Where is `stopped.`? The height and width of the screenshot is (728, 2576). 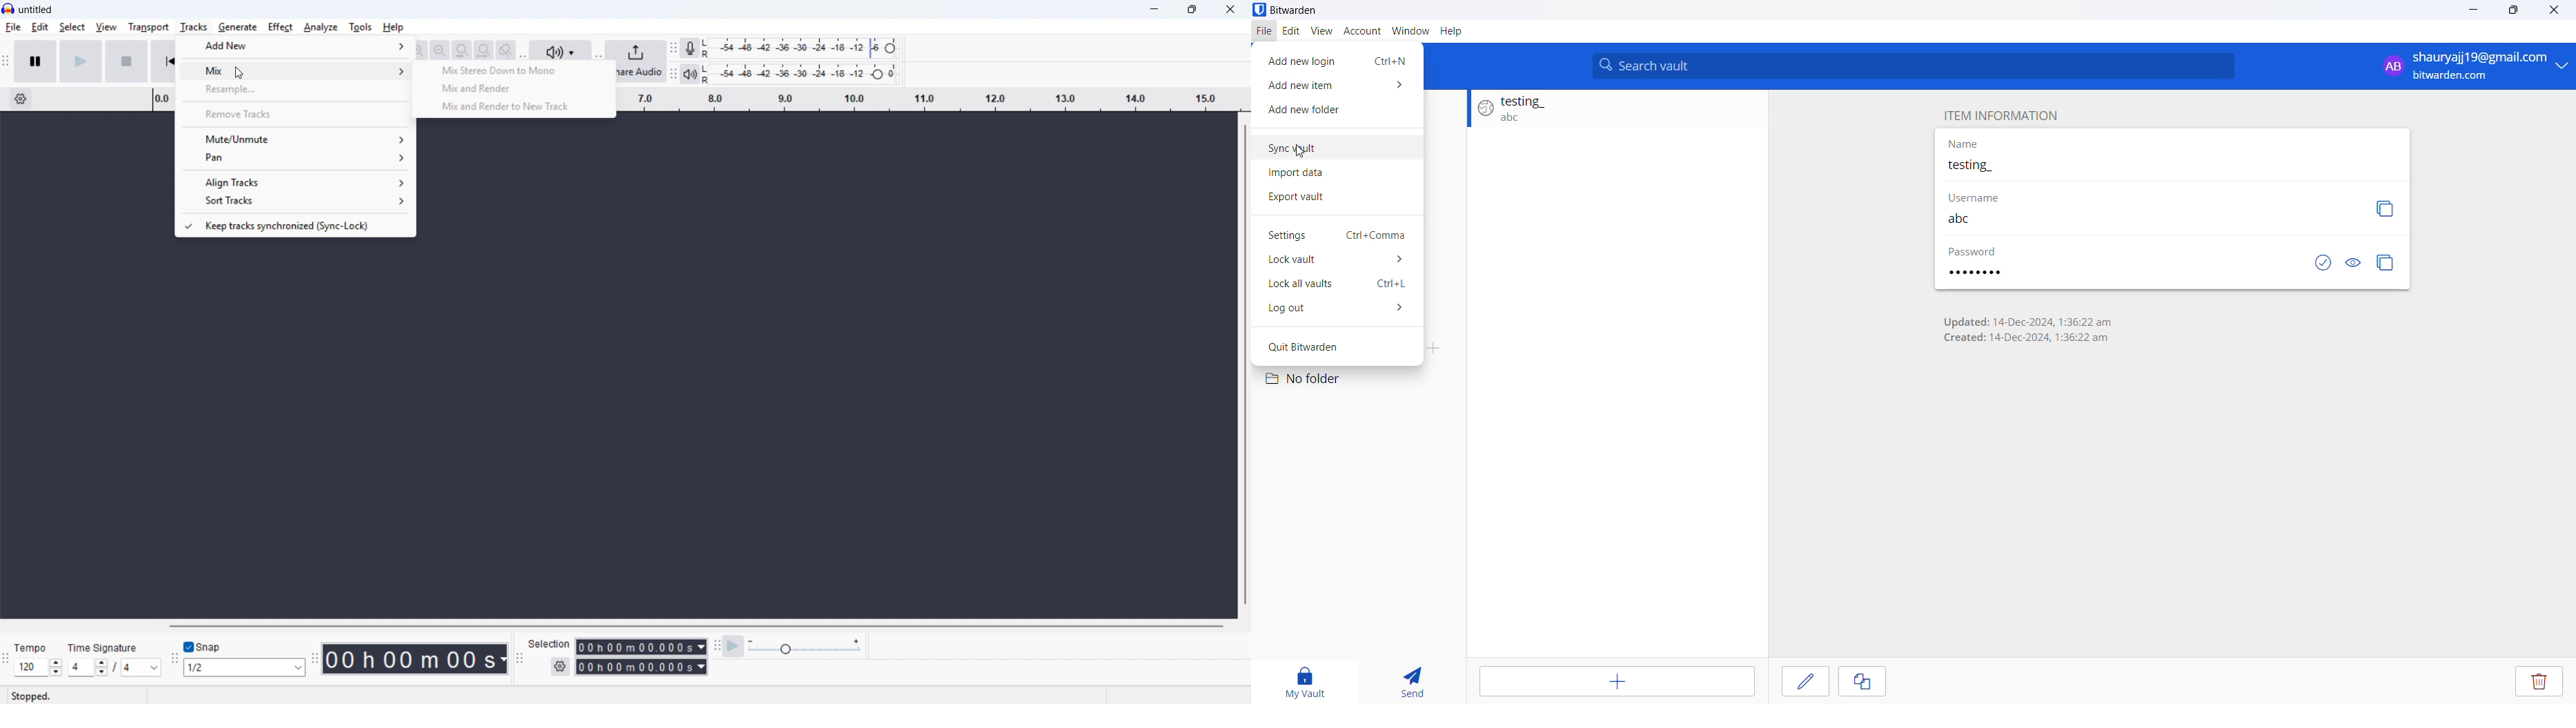
stopped. is located at coordinates (31, 696).